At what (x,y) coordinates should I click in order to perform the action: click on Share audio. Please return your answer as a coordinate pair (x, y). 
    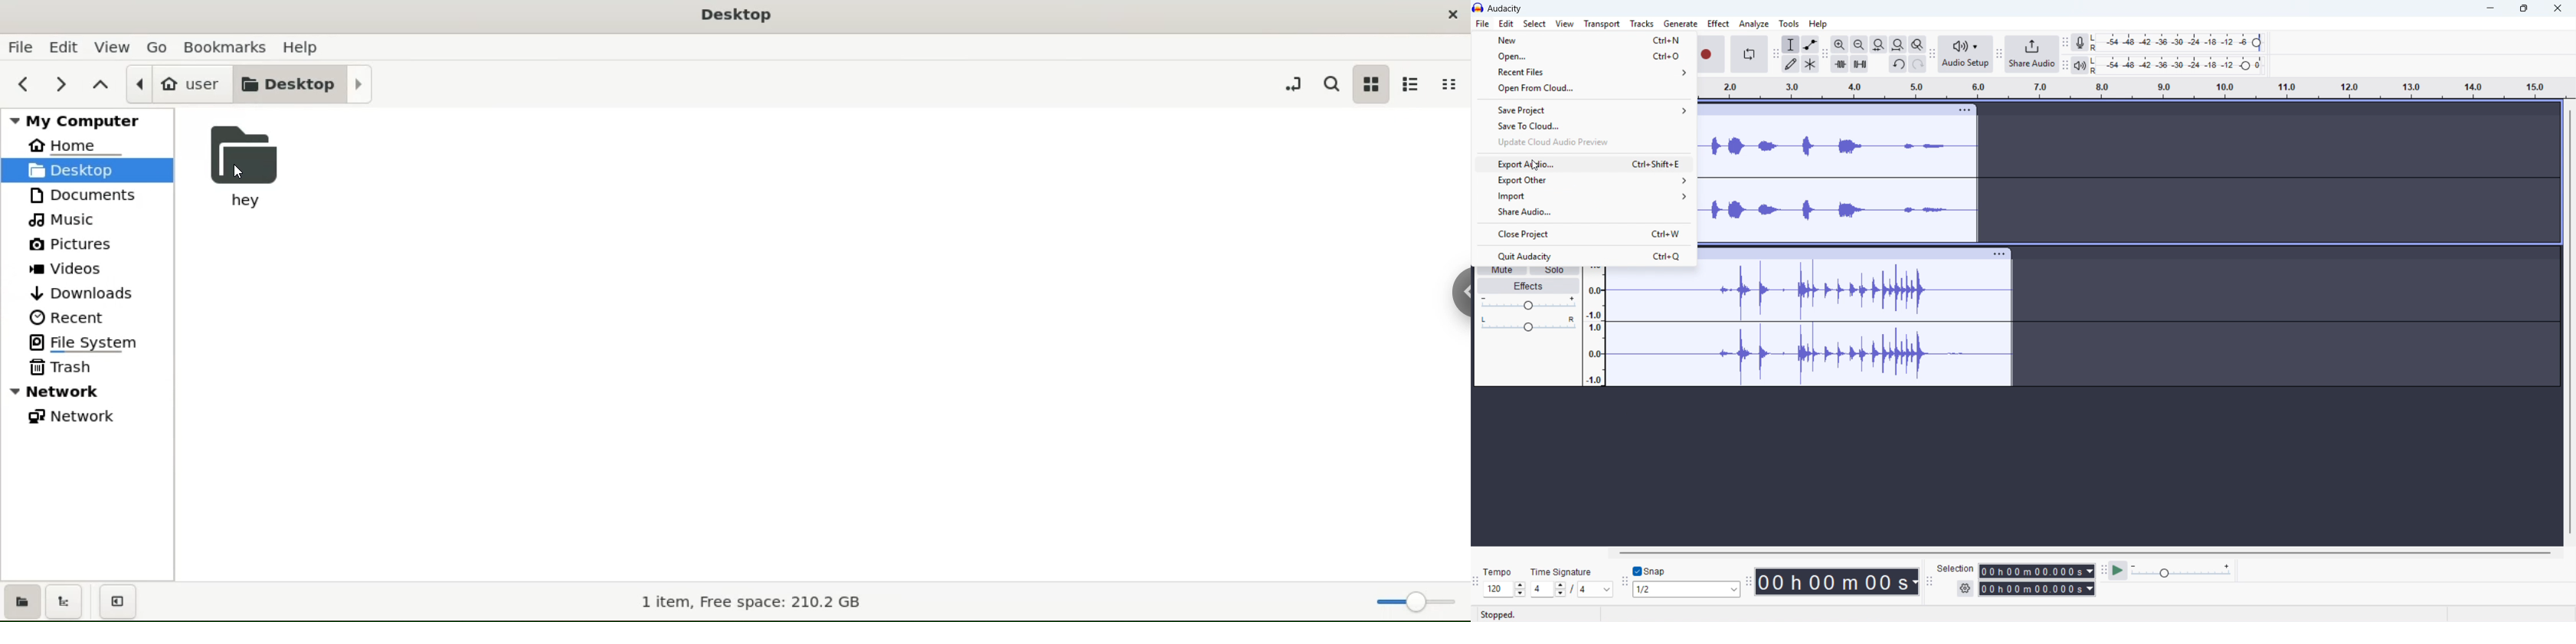
    Looking at the image, I should click on (2032, 54).